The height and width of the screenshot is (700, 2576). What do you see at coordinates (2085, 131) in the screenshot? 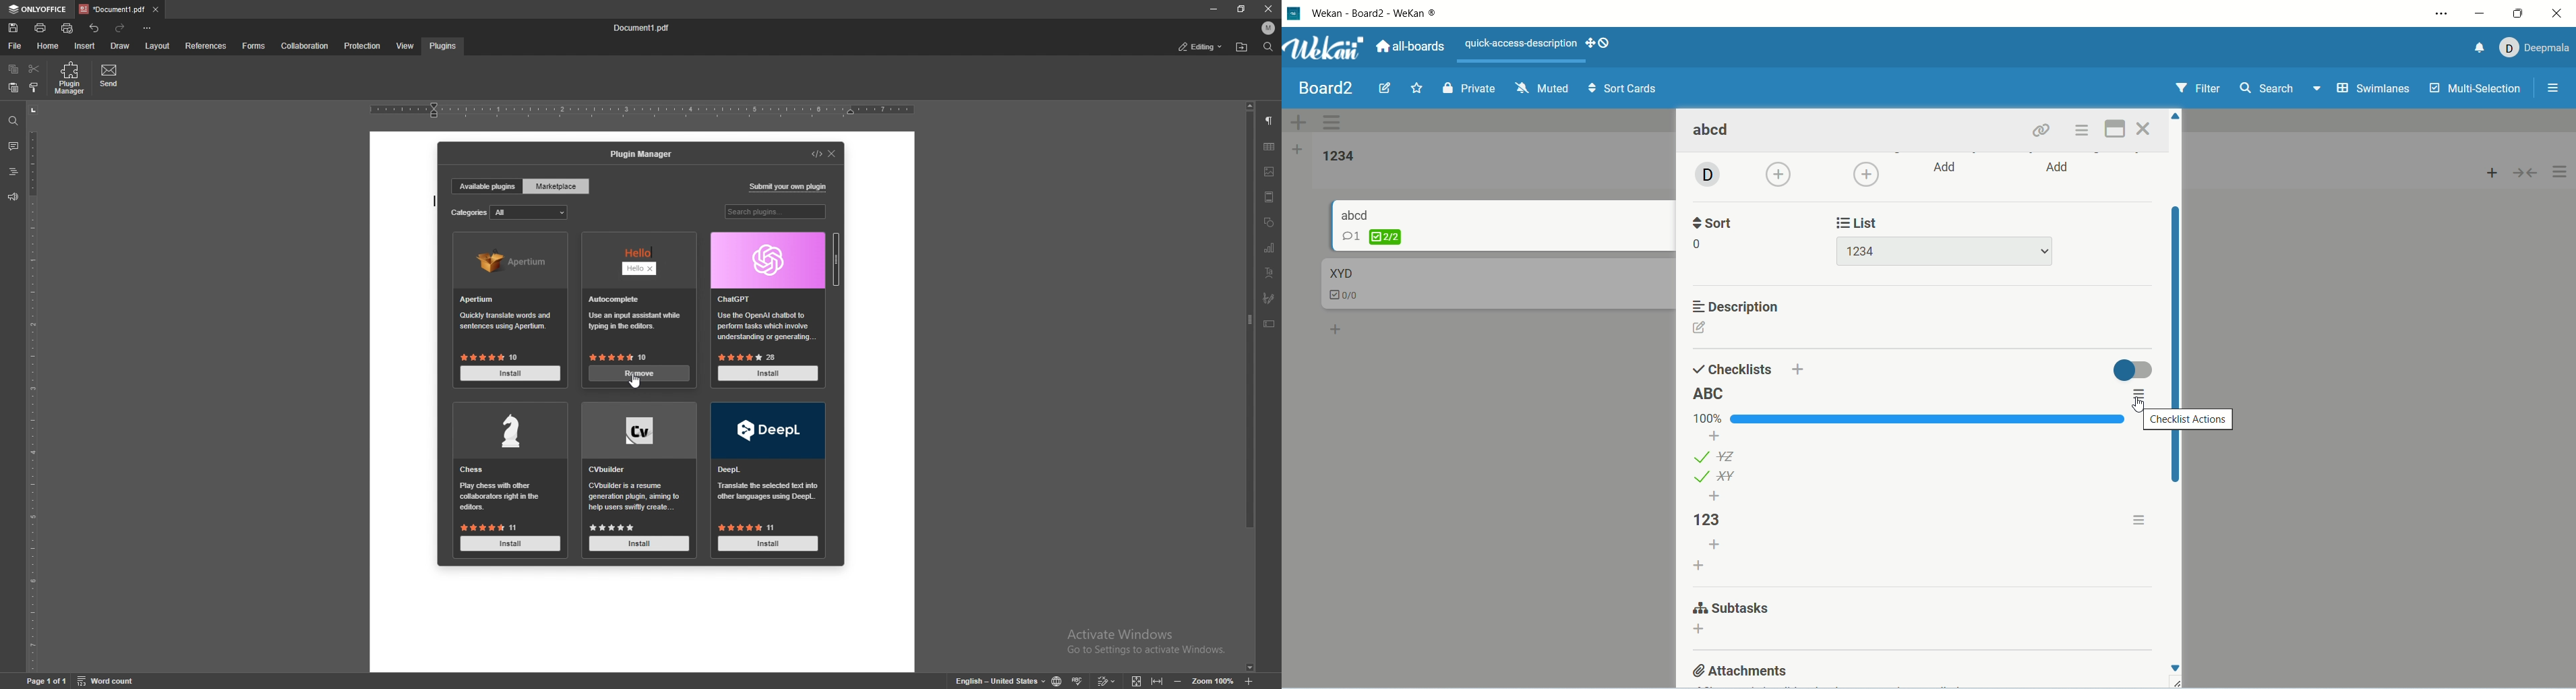
I see `options` at bounding box center [2085, 131].